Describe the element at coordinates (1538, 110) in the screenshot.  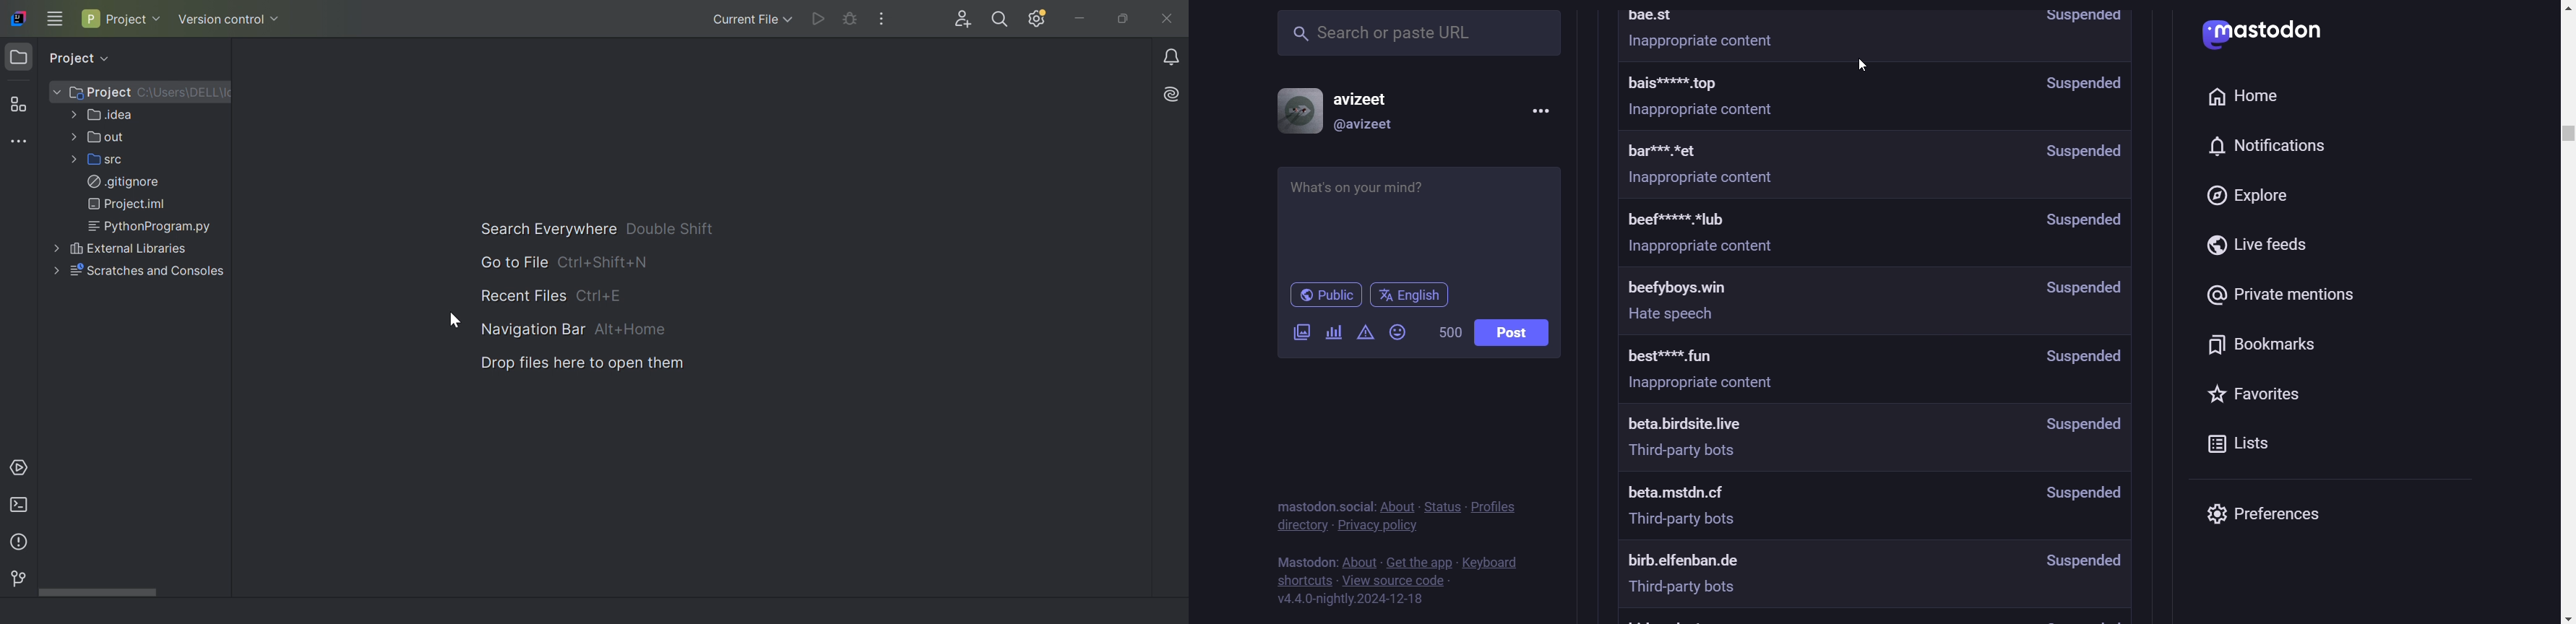
I see `menu` at that location.